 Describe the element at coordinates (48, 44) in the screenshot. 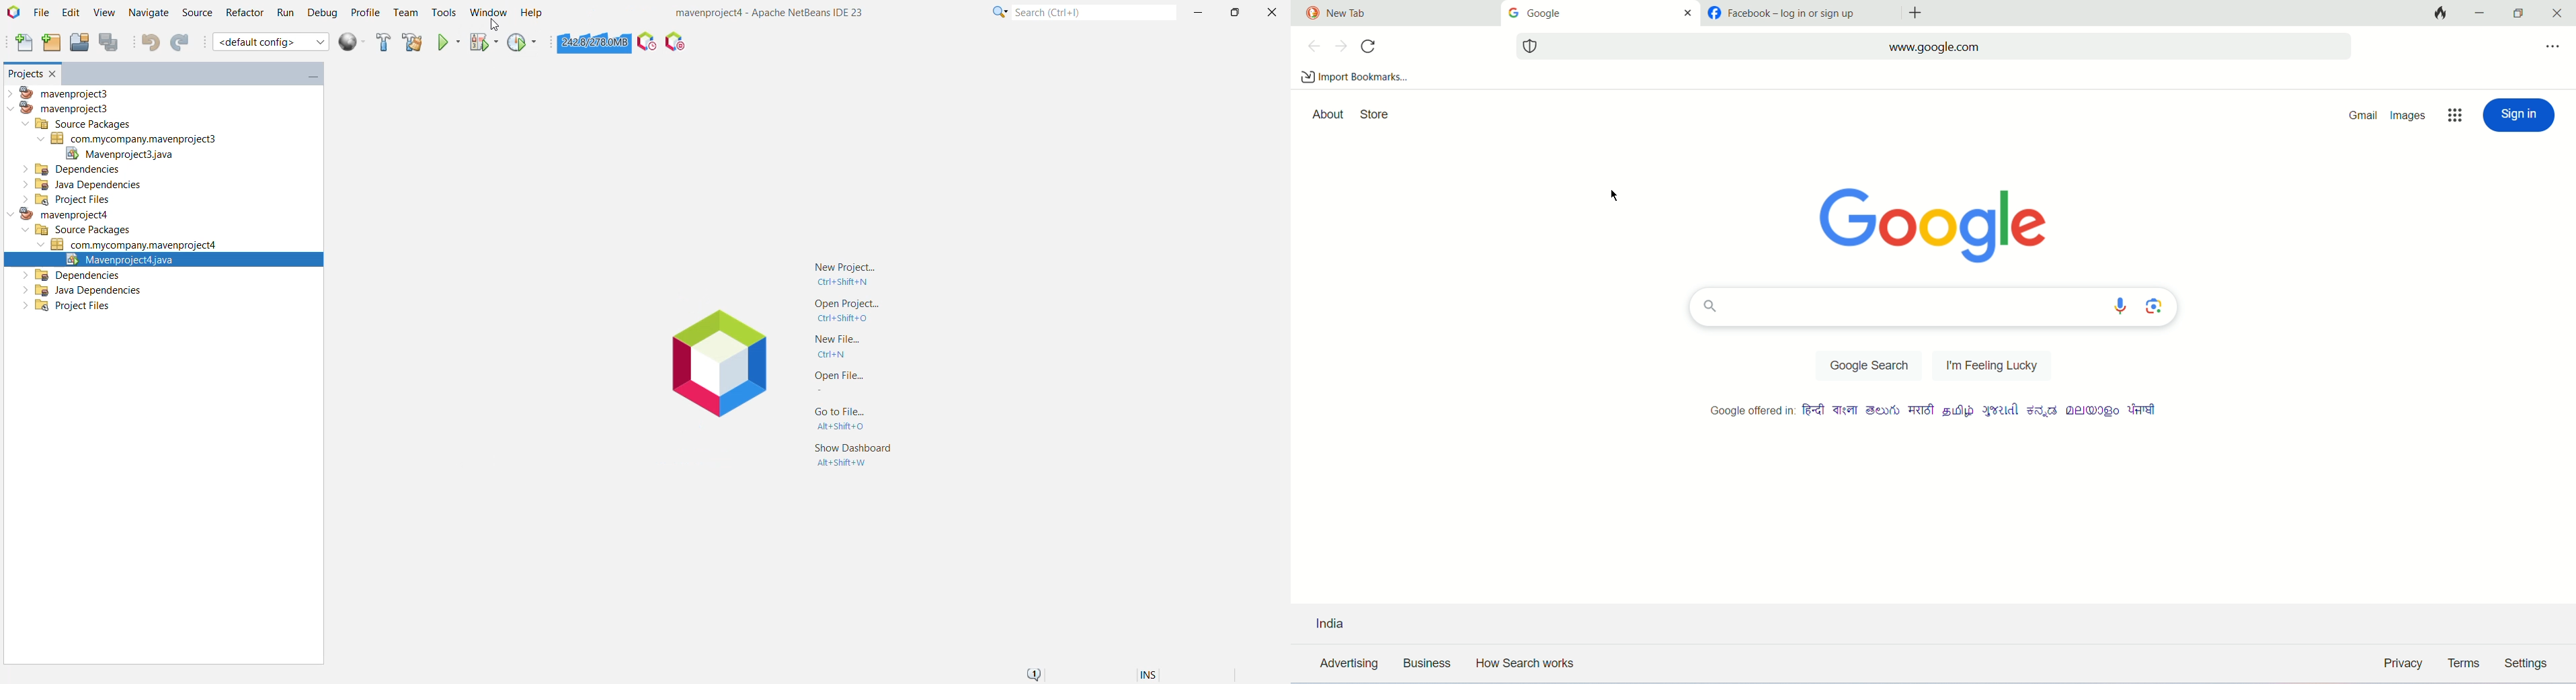

I see `New Project` at that location.